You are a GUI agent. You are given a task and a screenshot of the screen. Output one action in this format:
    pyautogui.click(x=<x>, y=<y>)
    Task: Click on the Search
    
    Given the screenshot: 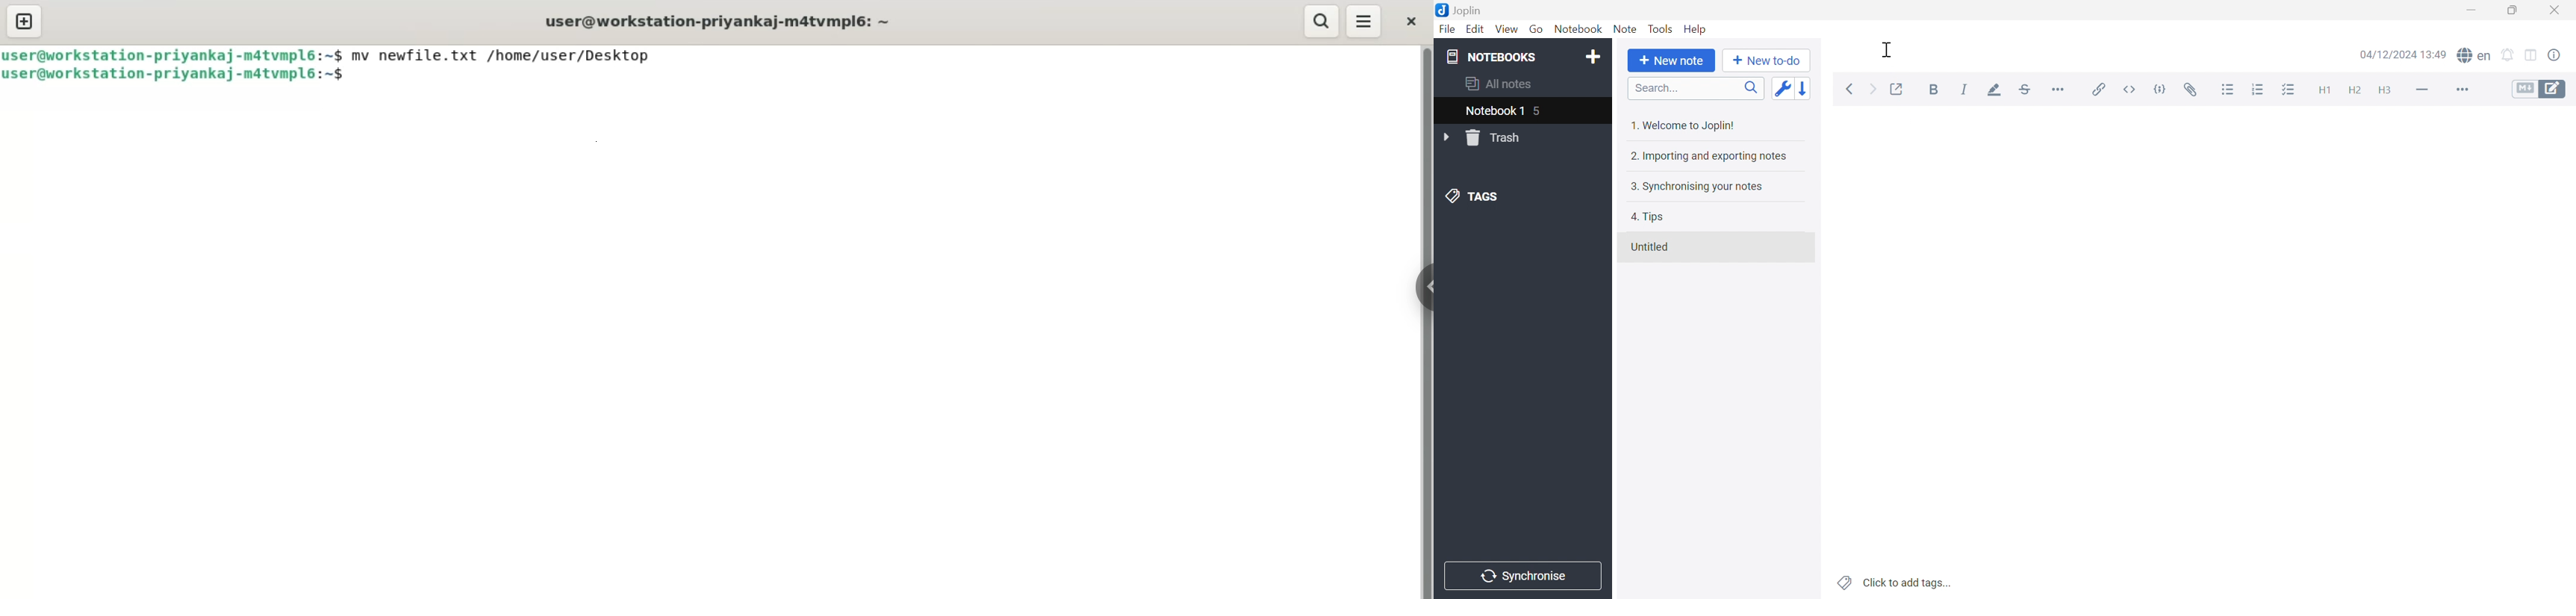 What is the action you would take?
    pyautogui.click(x=1696, y=89)
    